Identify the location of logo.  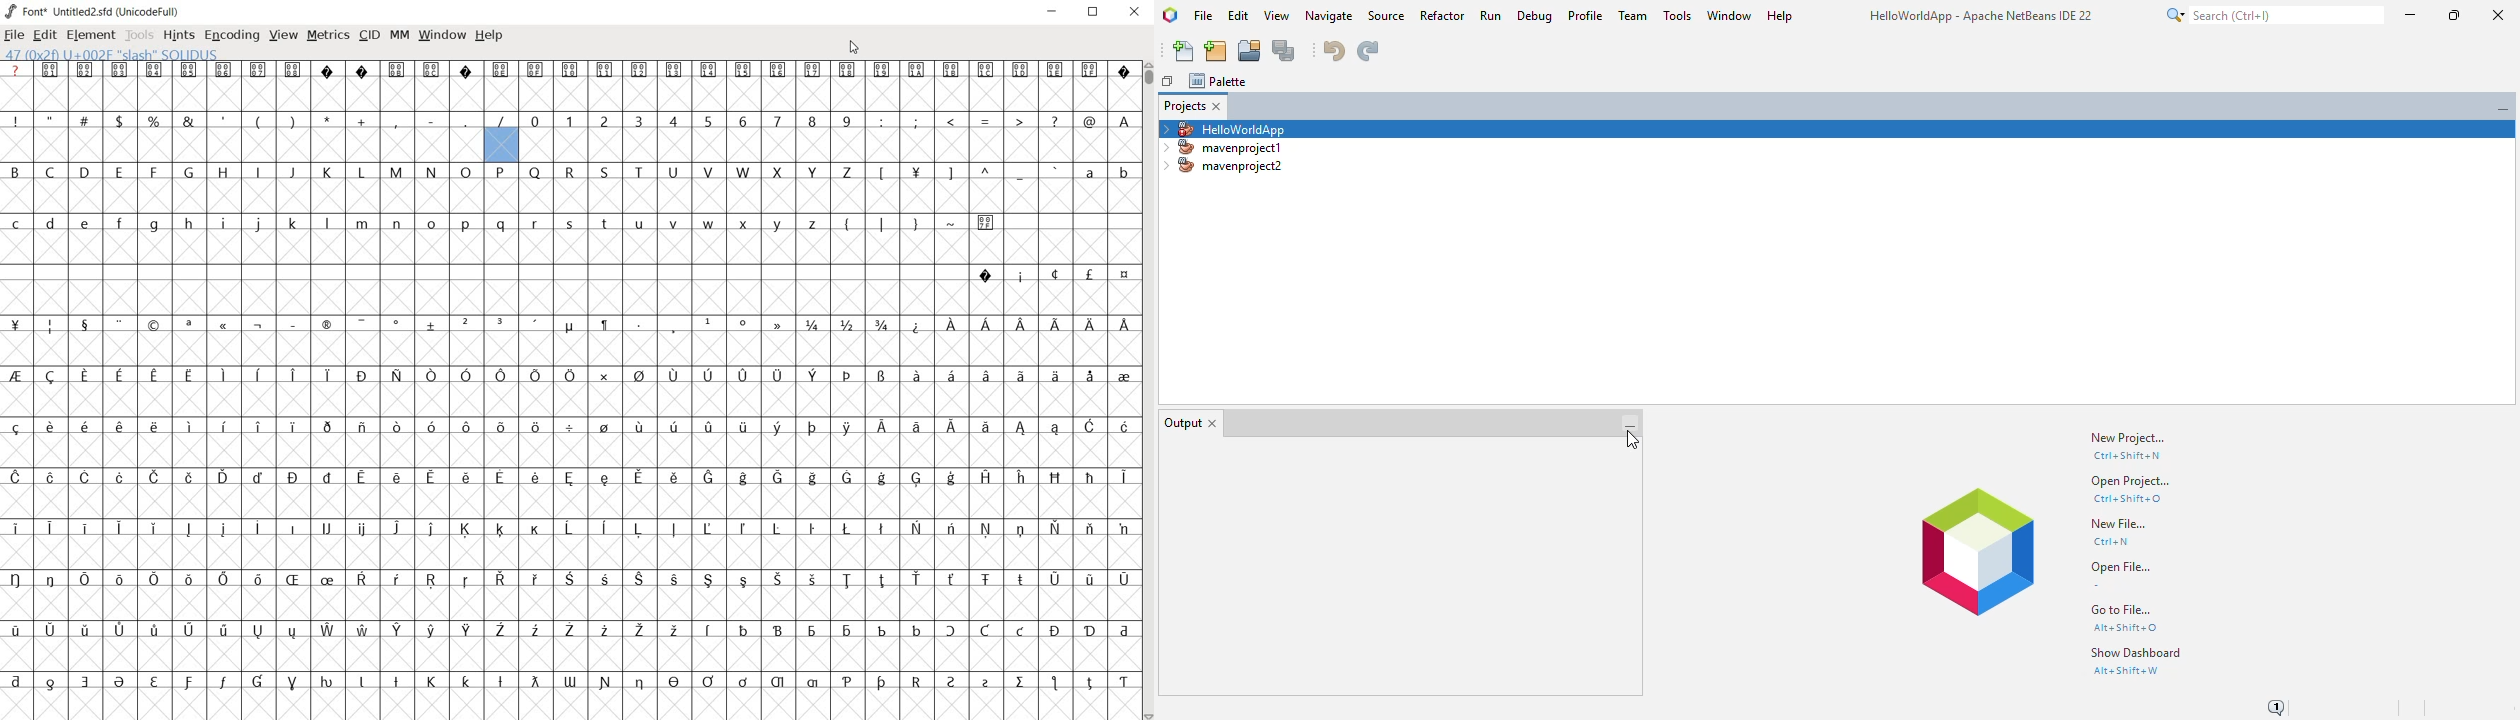
(1977, 551).